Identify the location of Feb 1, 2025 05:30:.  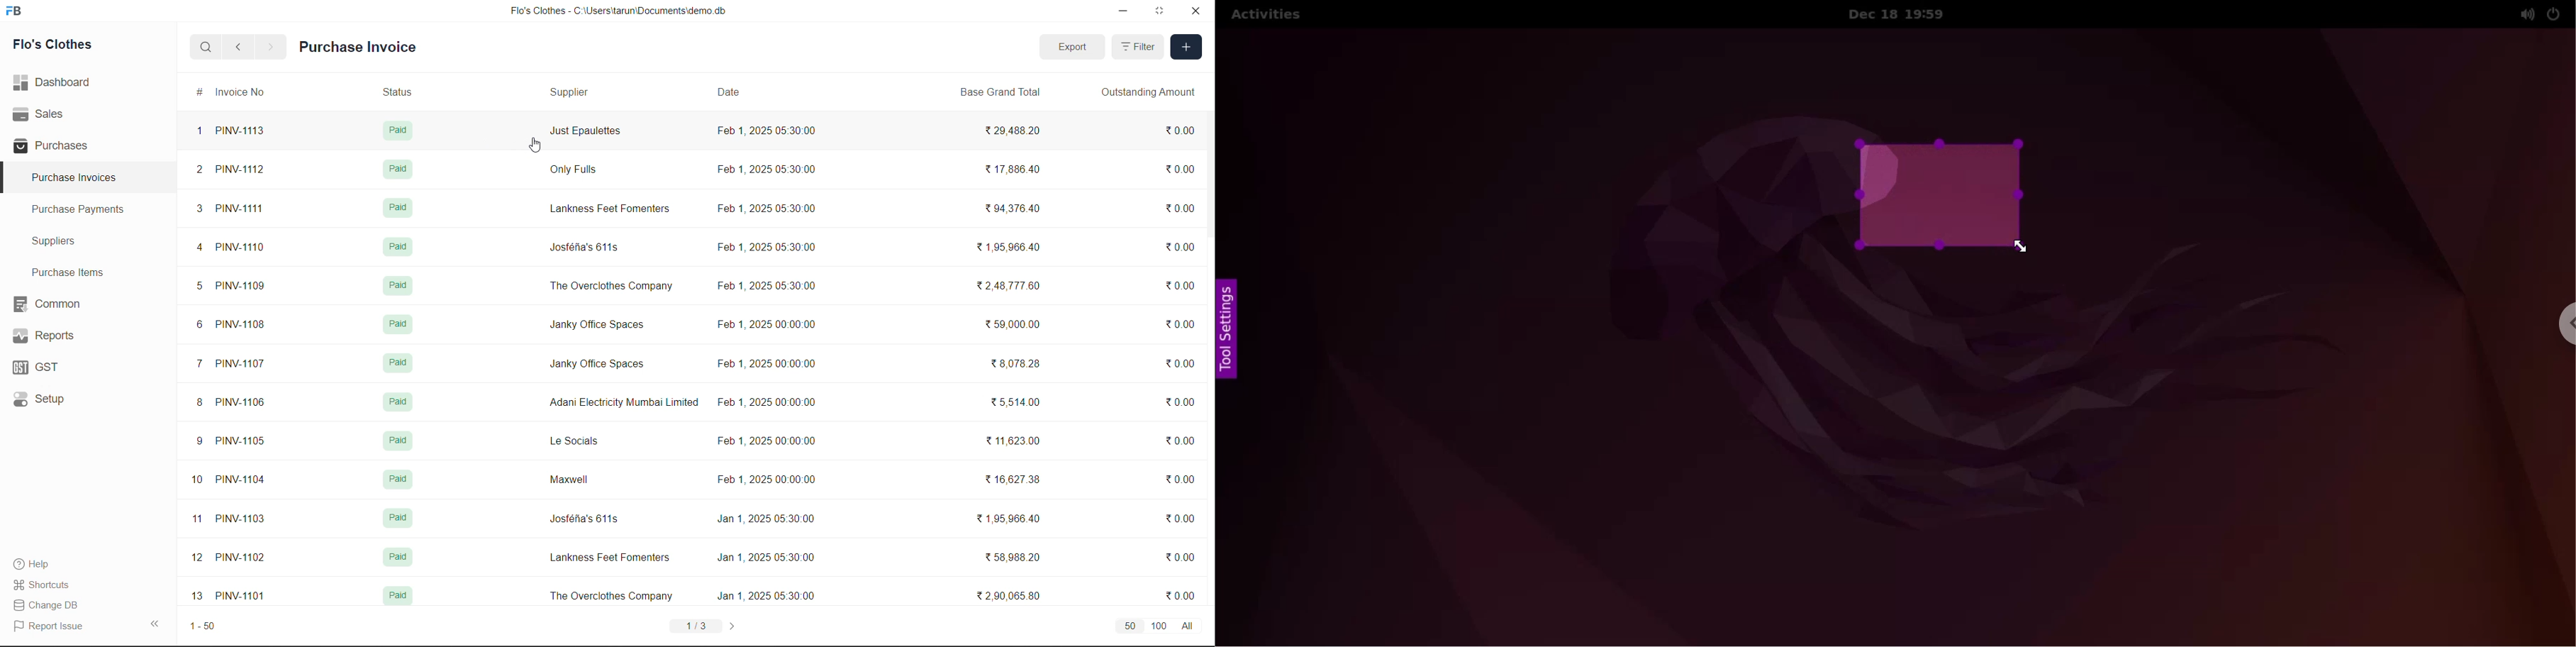
(767, 132).